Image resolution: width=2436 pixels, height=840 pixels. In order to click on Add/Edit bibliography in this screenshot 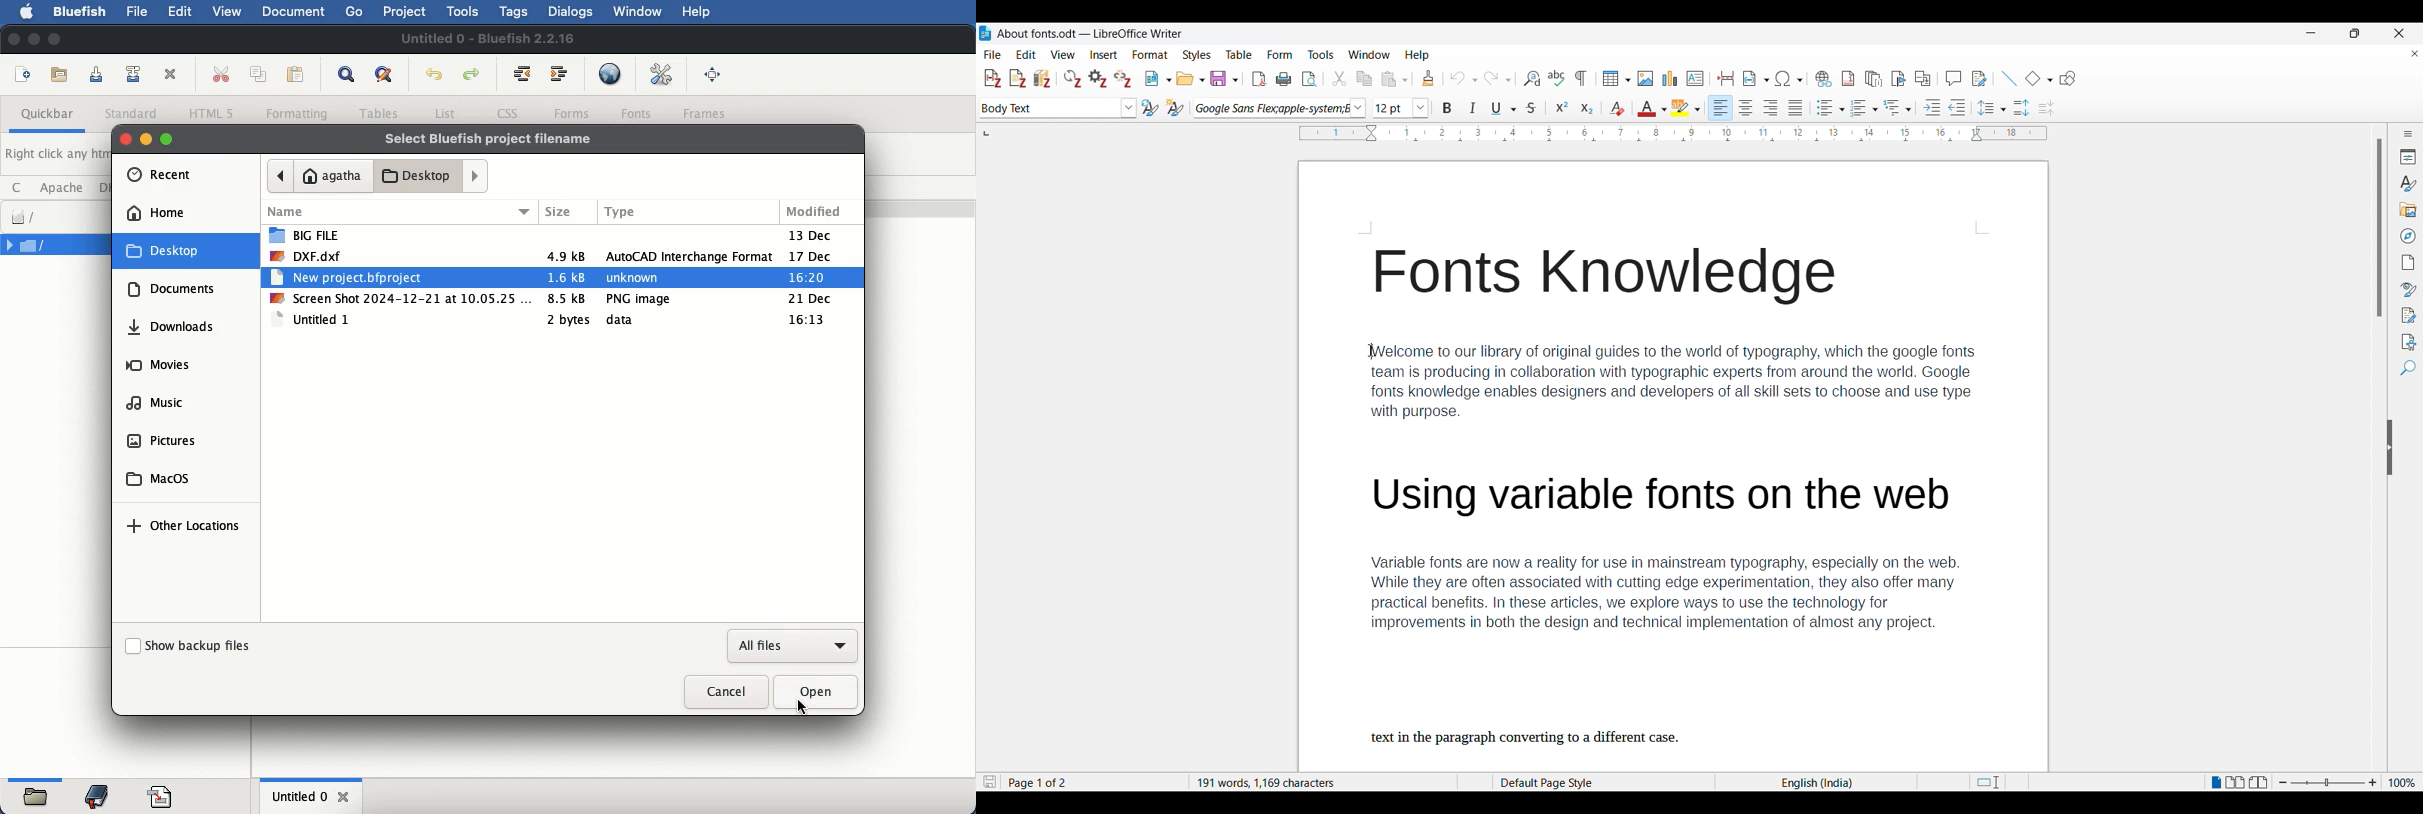, I will do `click(1043, 79)`.